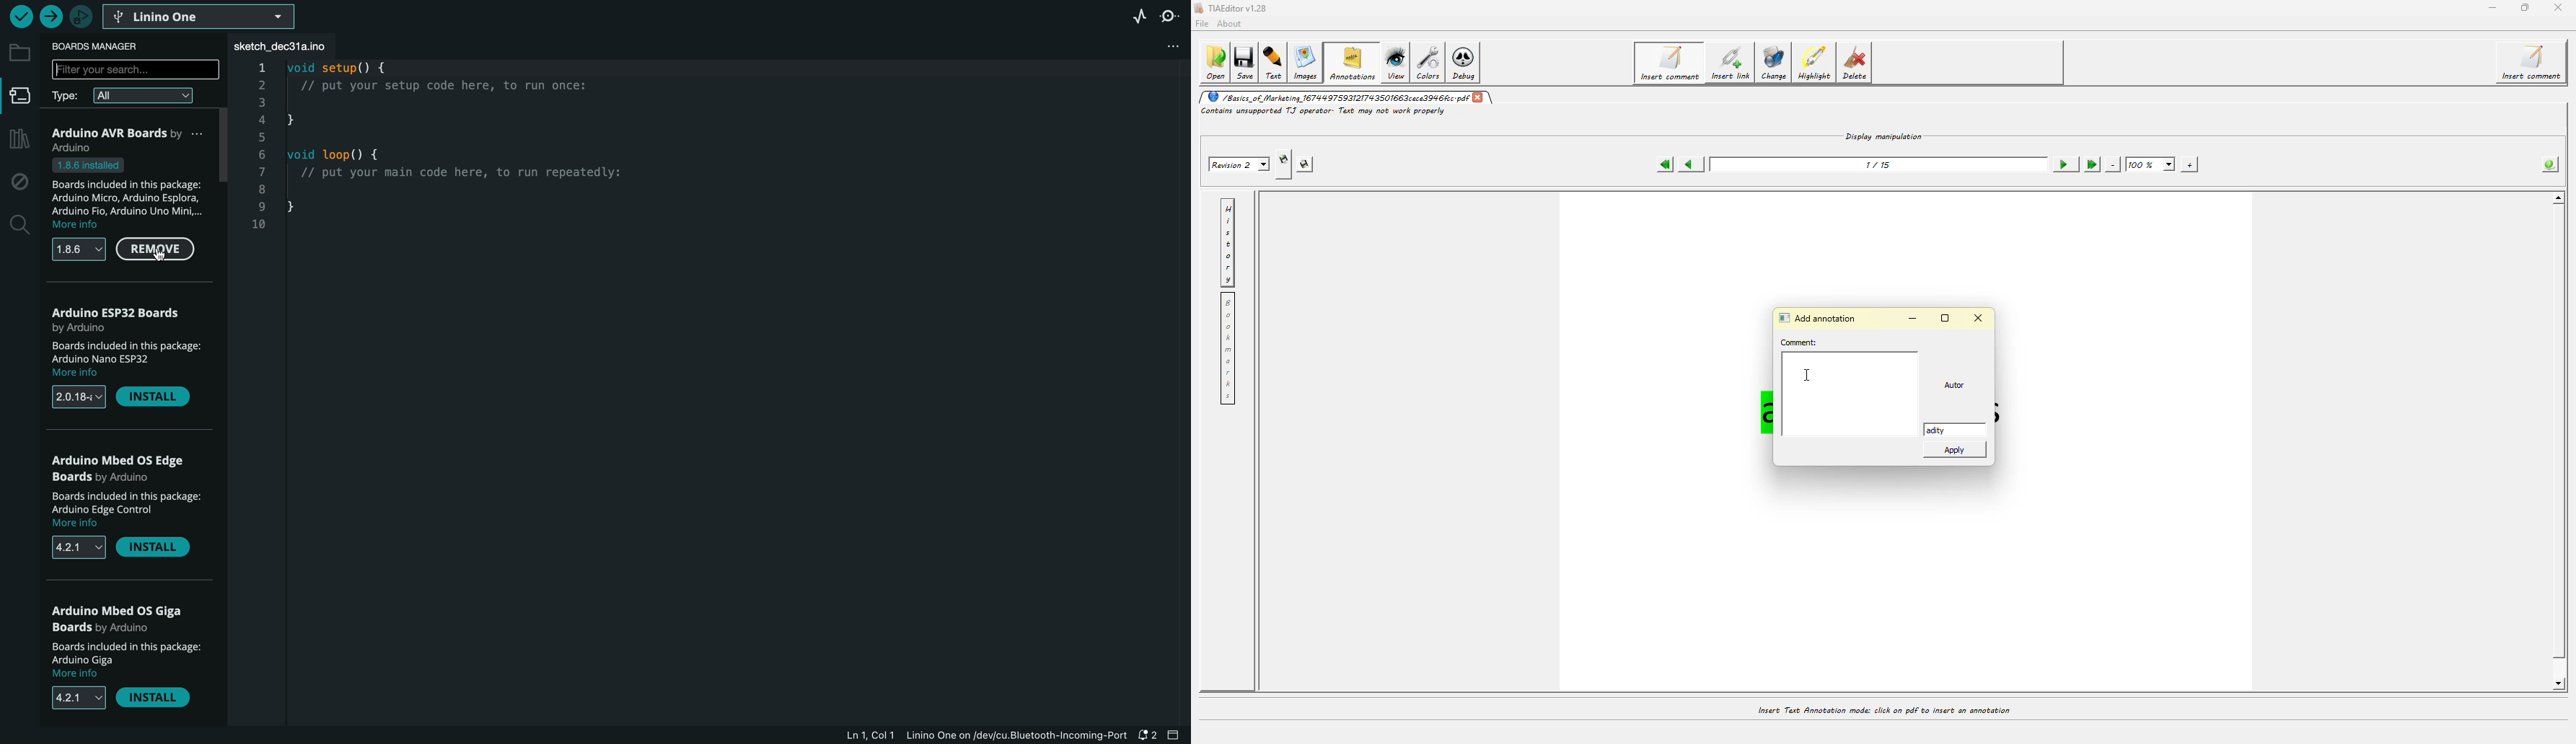  What do you see at coordinates (153, 698) in the screenshot?
I see `install` at bounding box center [153, 698].